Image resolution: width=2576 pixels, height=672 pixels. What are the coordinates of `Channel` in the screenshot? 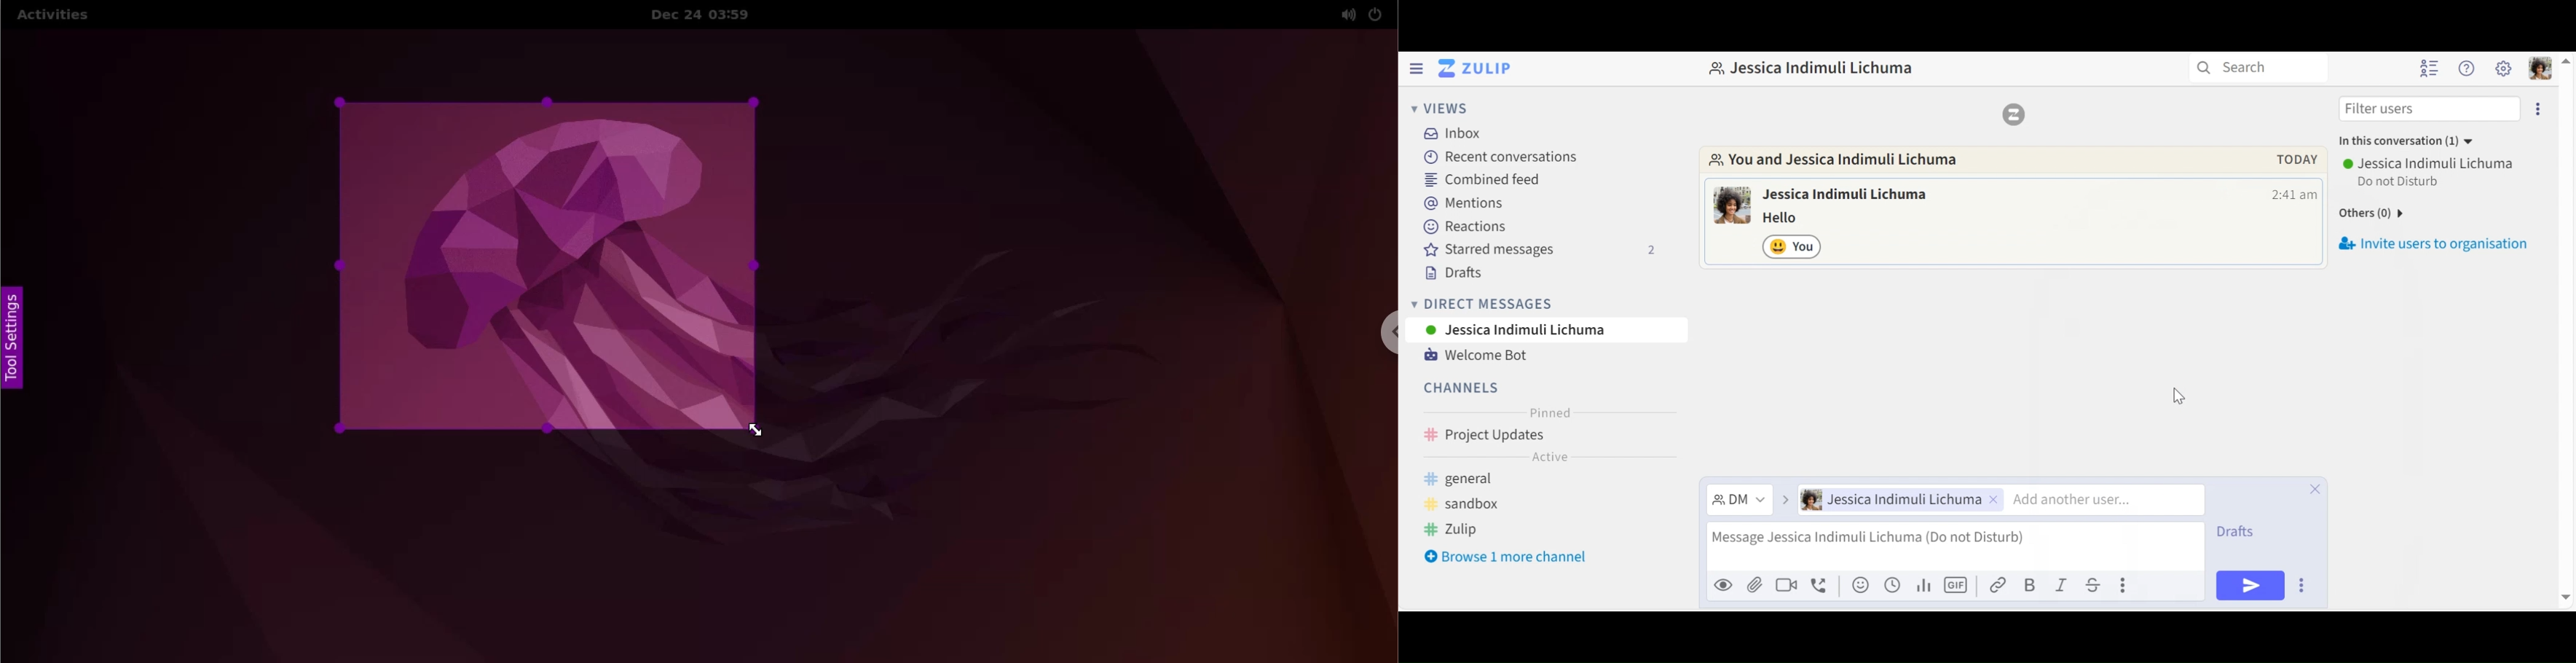 It's located at (1547, 436).